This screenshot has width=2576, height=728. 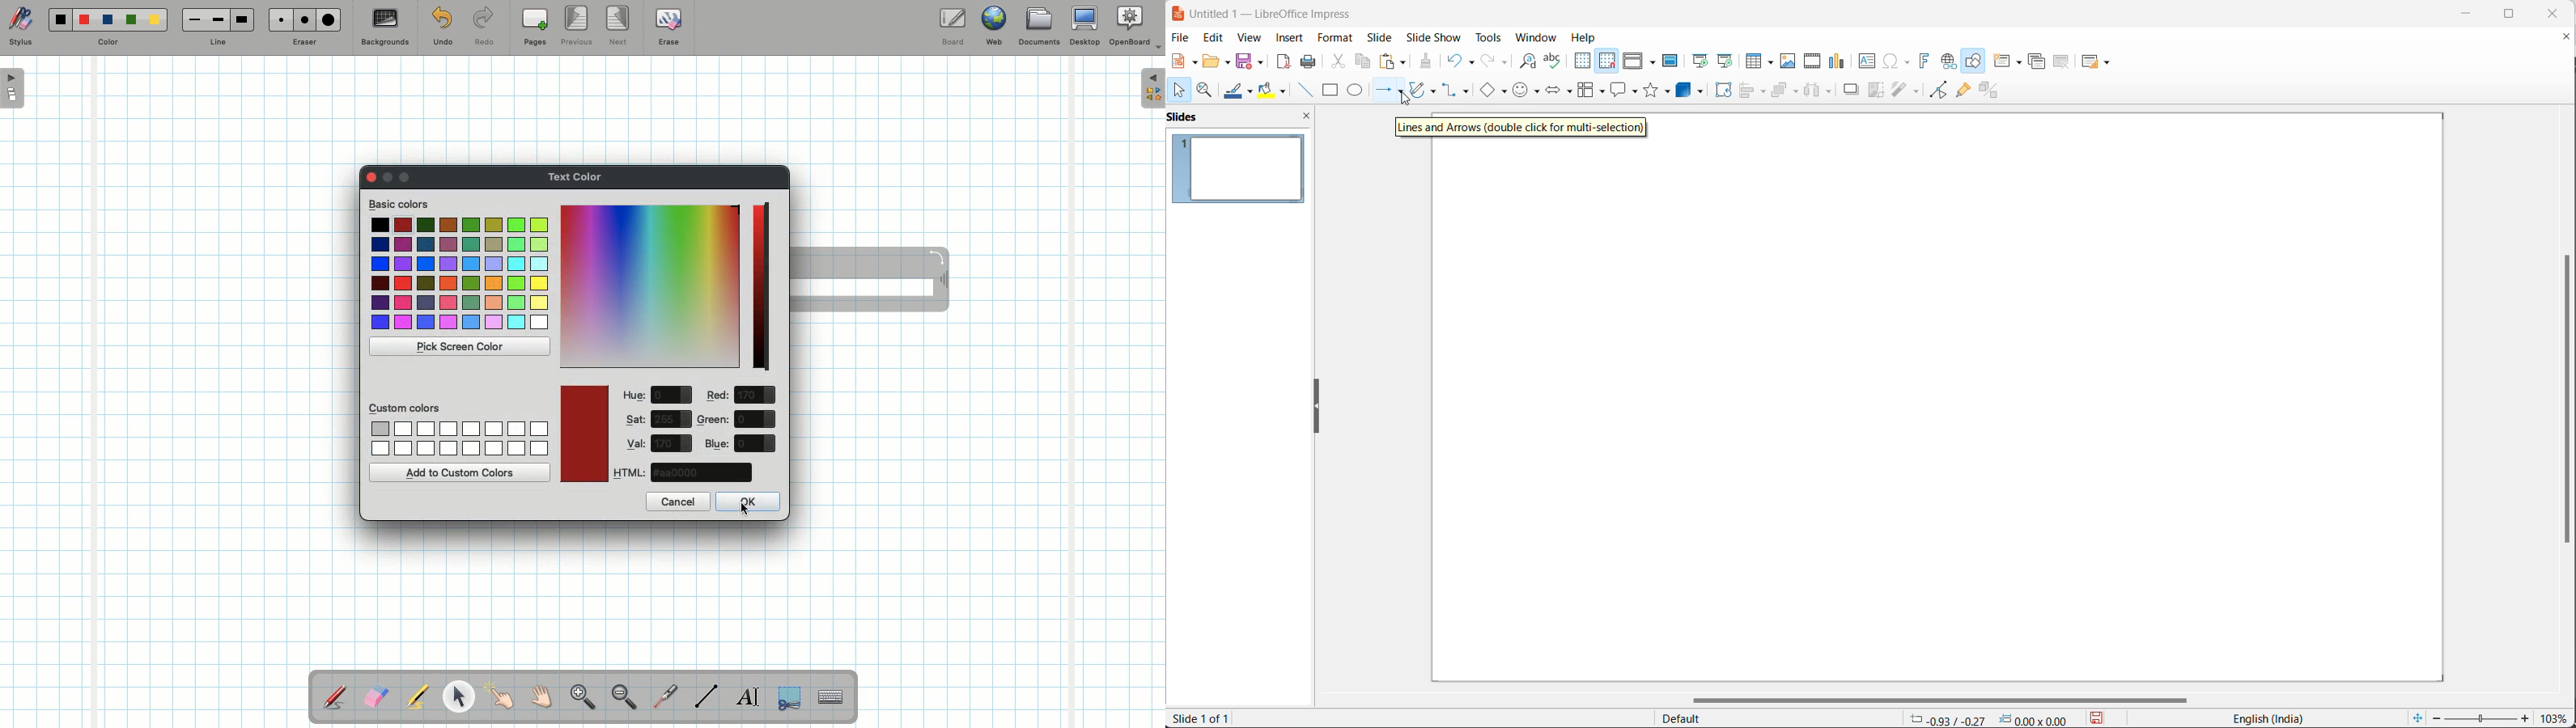 What do you see at coordinates (1205, 90) in the screenshot?
I see `zoom and pan` at bounding box center [1205, 90].